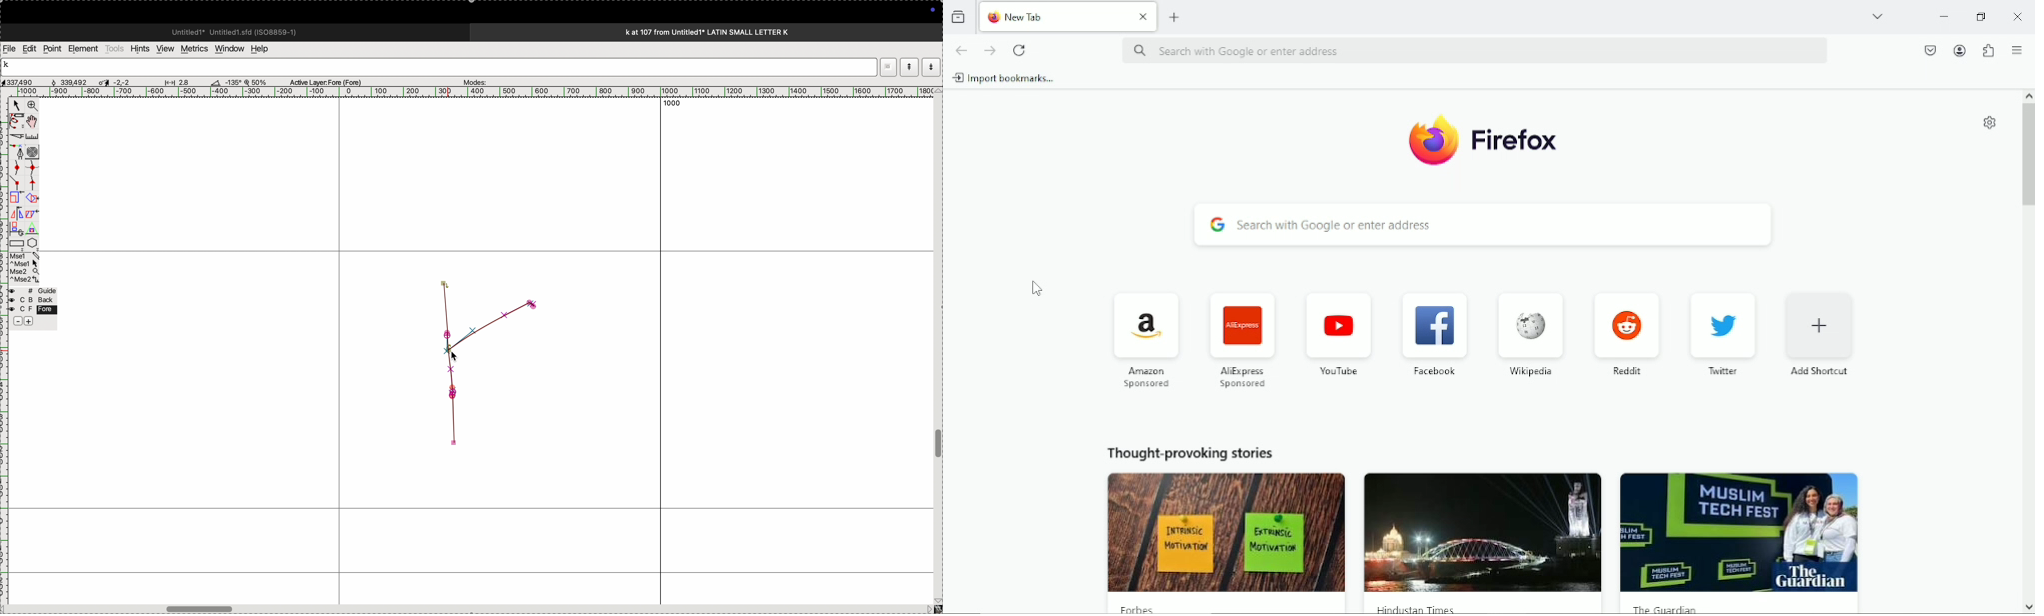 The width and height of the screenshot is (2044, 616). I want to click on rectangle, so click(14, 242).